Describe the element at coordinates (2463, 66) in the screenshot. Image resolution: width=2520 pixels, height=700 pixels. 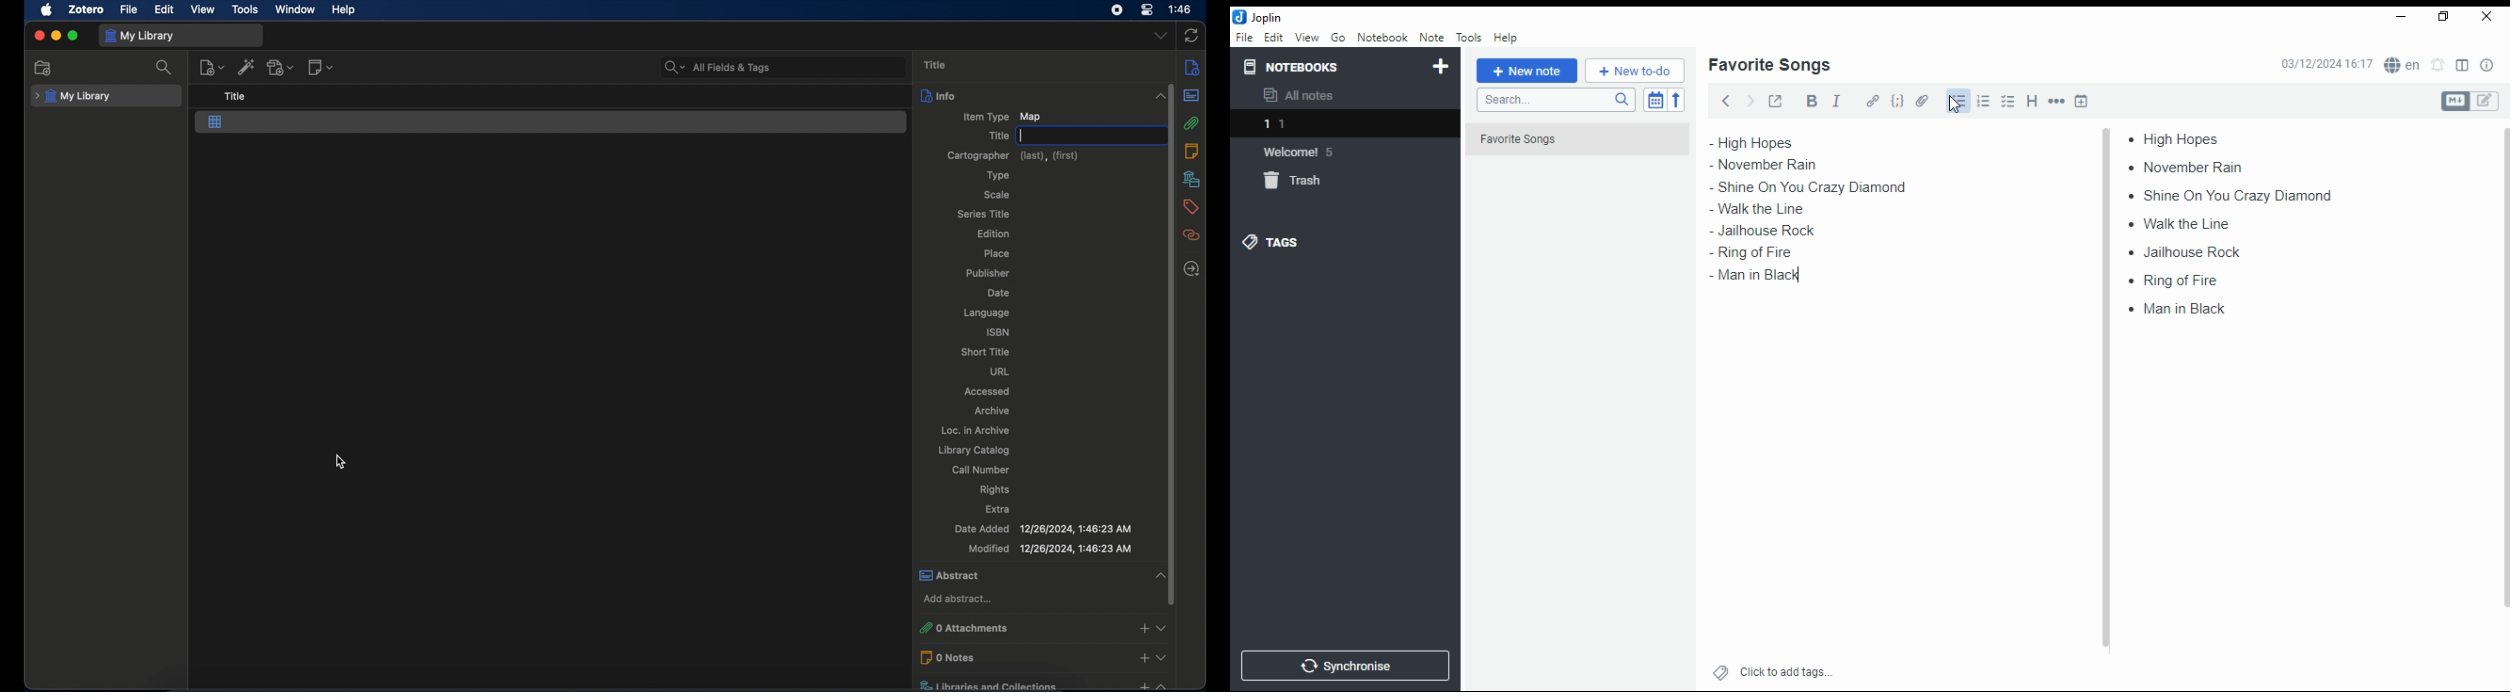
I see `toggle layout` at that location.